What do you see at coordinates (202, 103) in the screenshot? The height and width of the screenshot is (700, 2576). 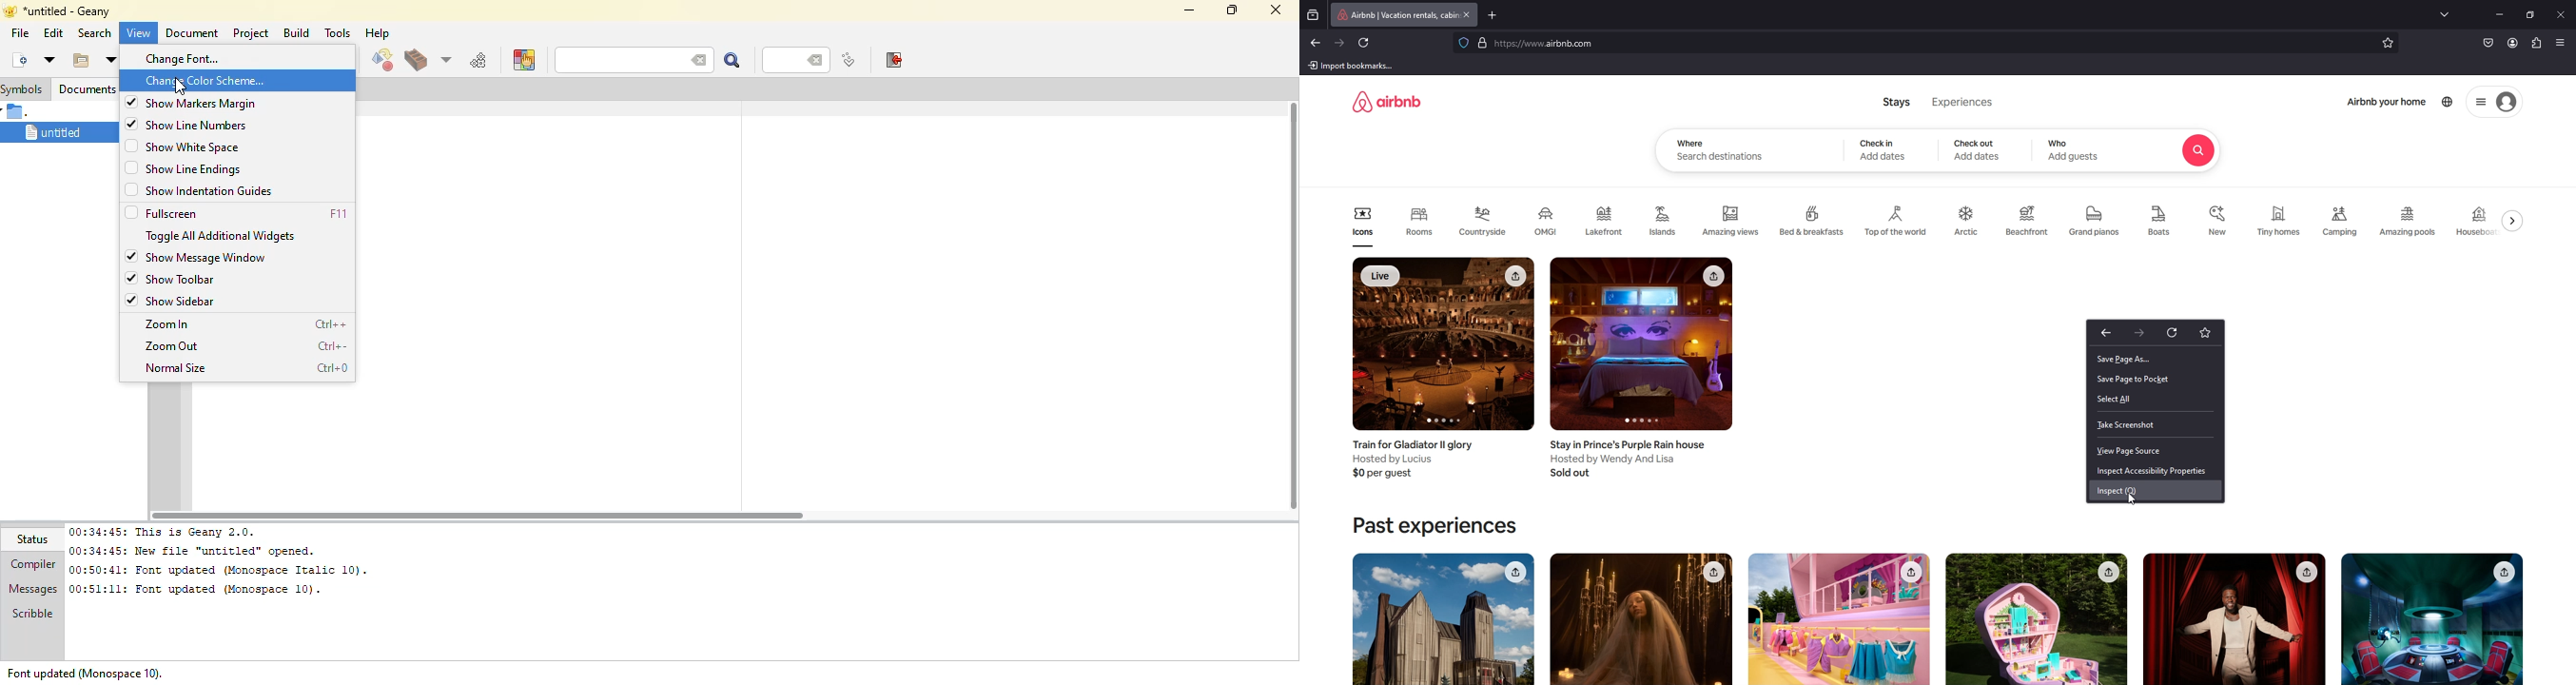 I see `show markers margin` at bounding box center [202, 103].